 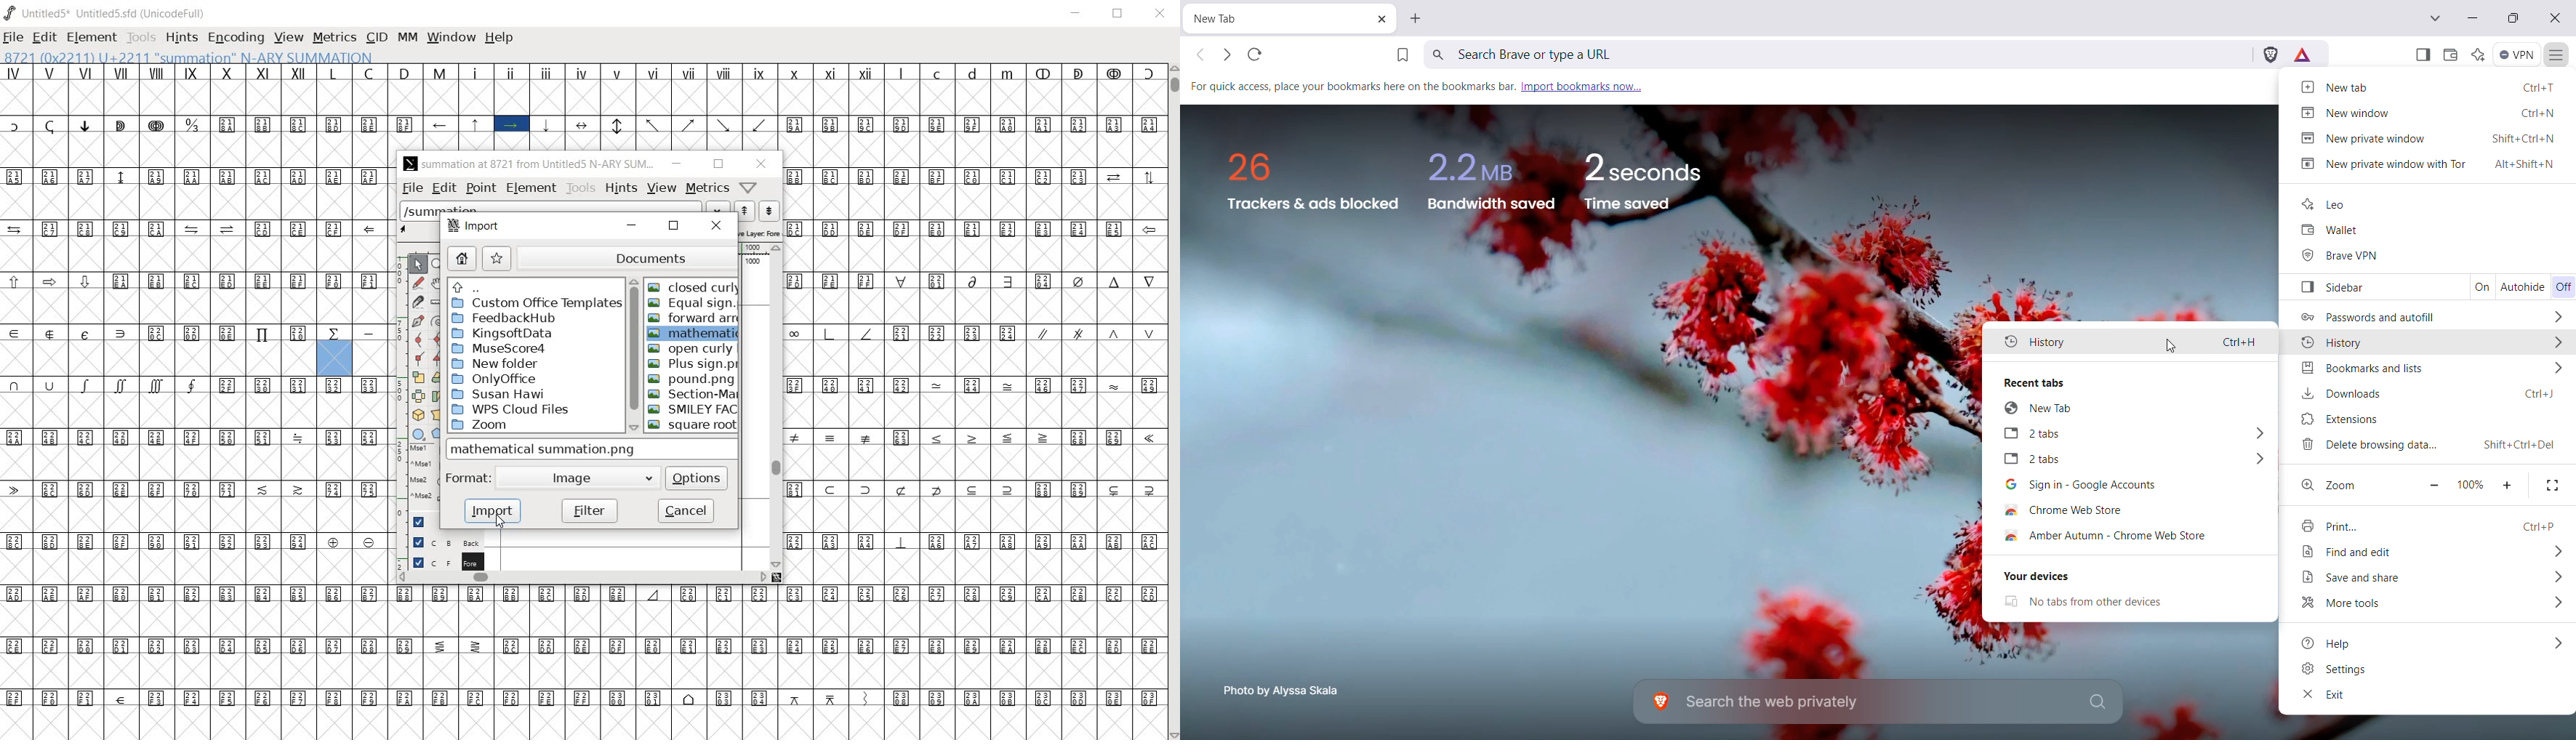 I want to click on minimize, so click(x=632, y=227).